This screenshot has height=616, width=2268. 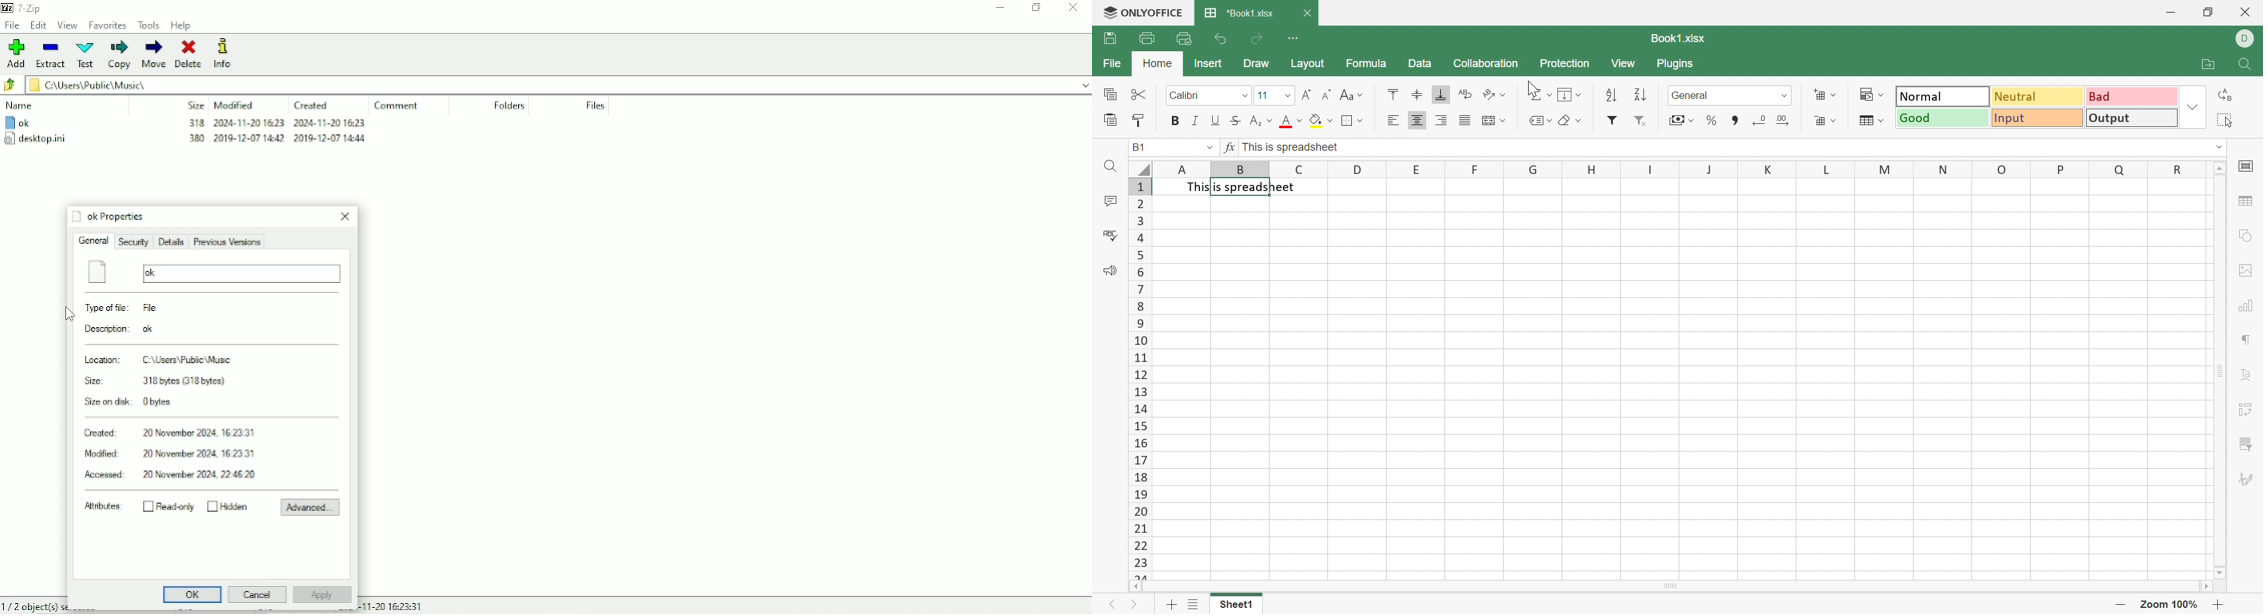 I want to click on Undo, so click(x=1222, y=39).